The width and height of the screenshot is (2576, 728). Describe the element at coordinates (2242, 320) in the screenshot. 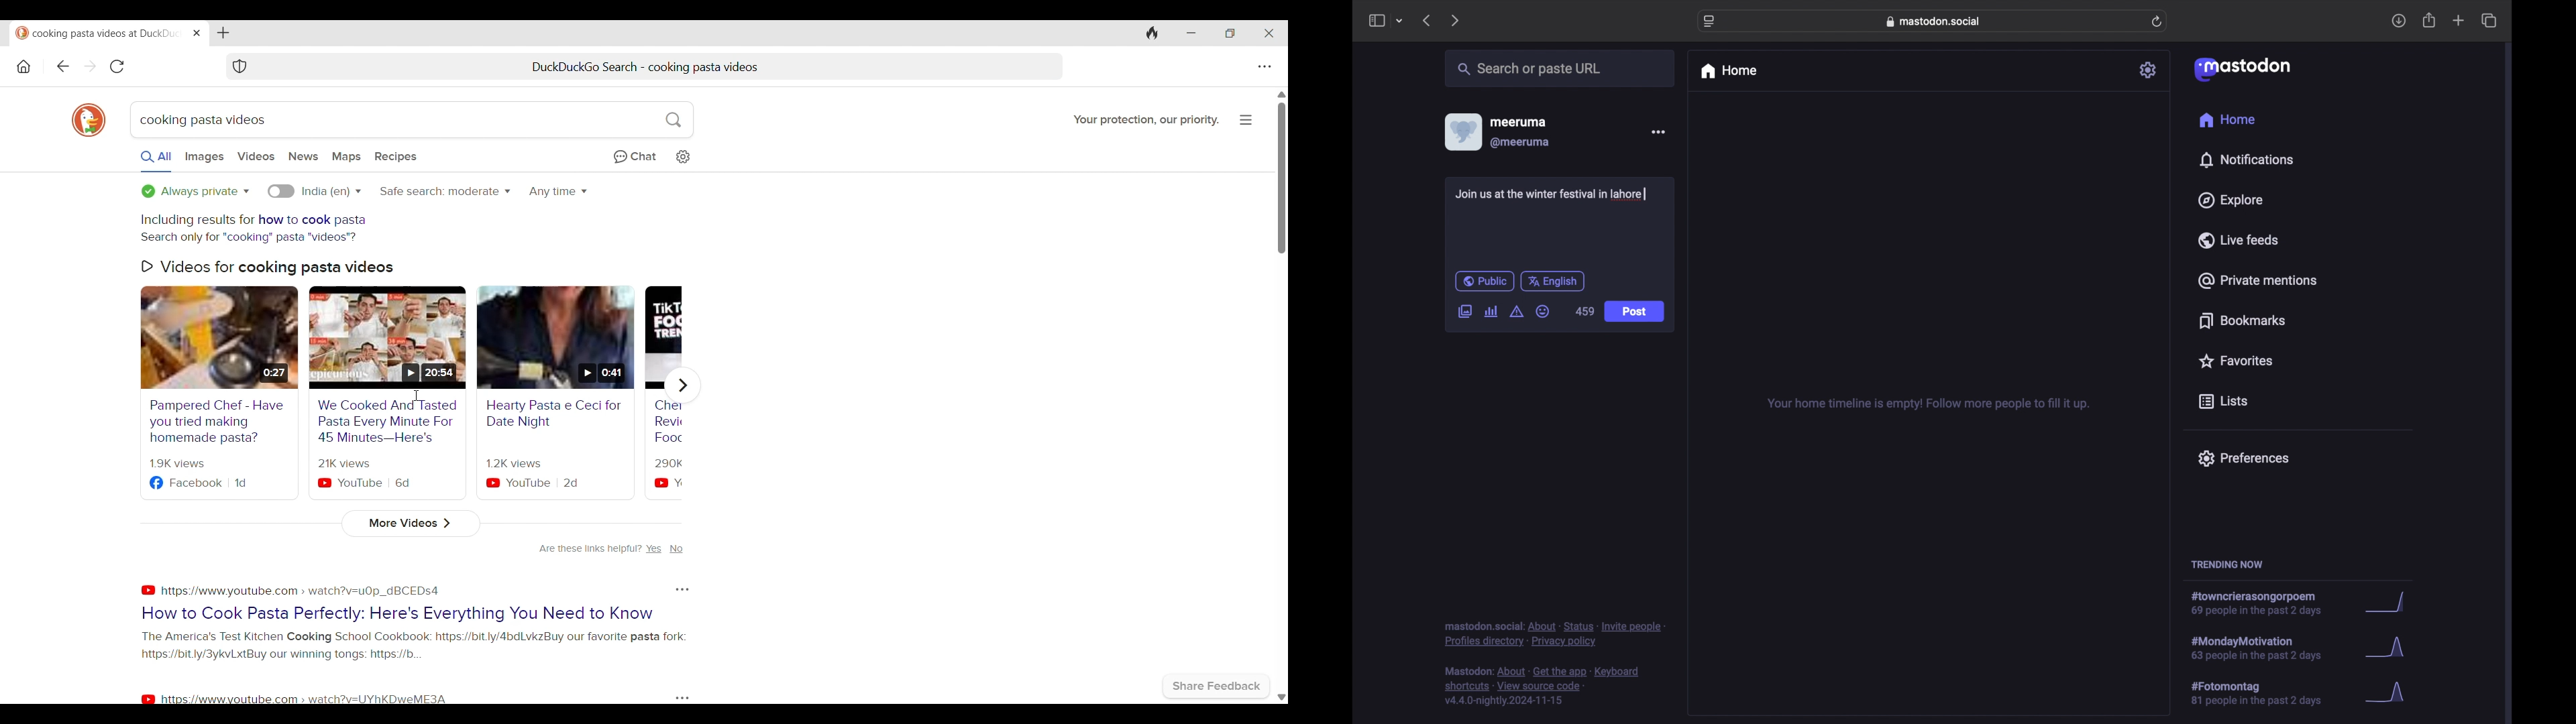

I see `bookmarks` at that location.